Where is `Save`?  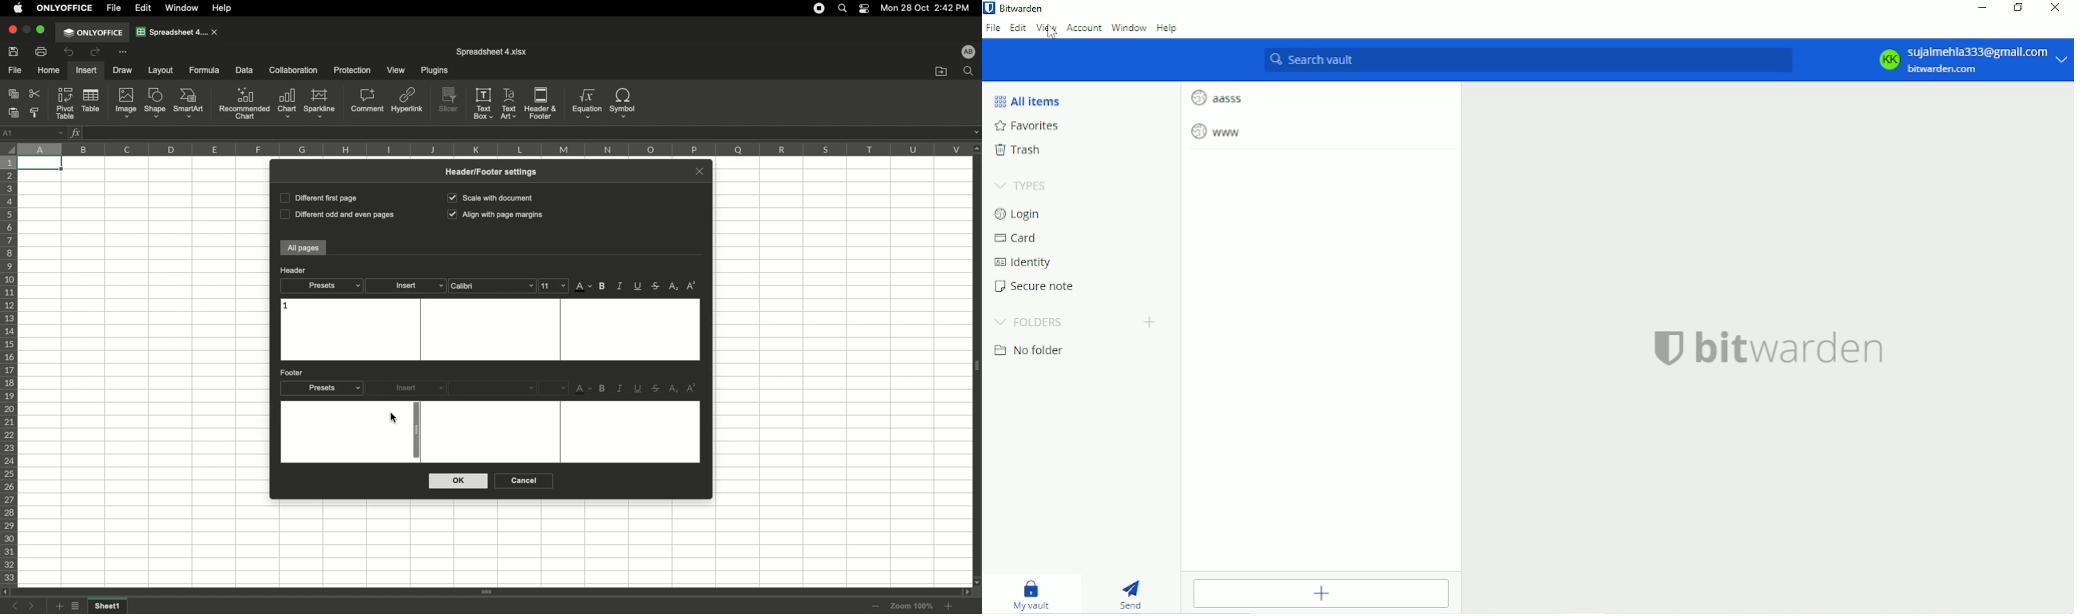 Save is located at coordinates (16, 51).